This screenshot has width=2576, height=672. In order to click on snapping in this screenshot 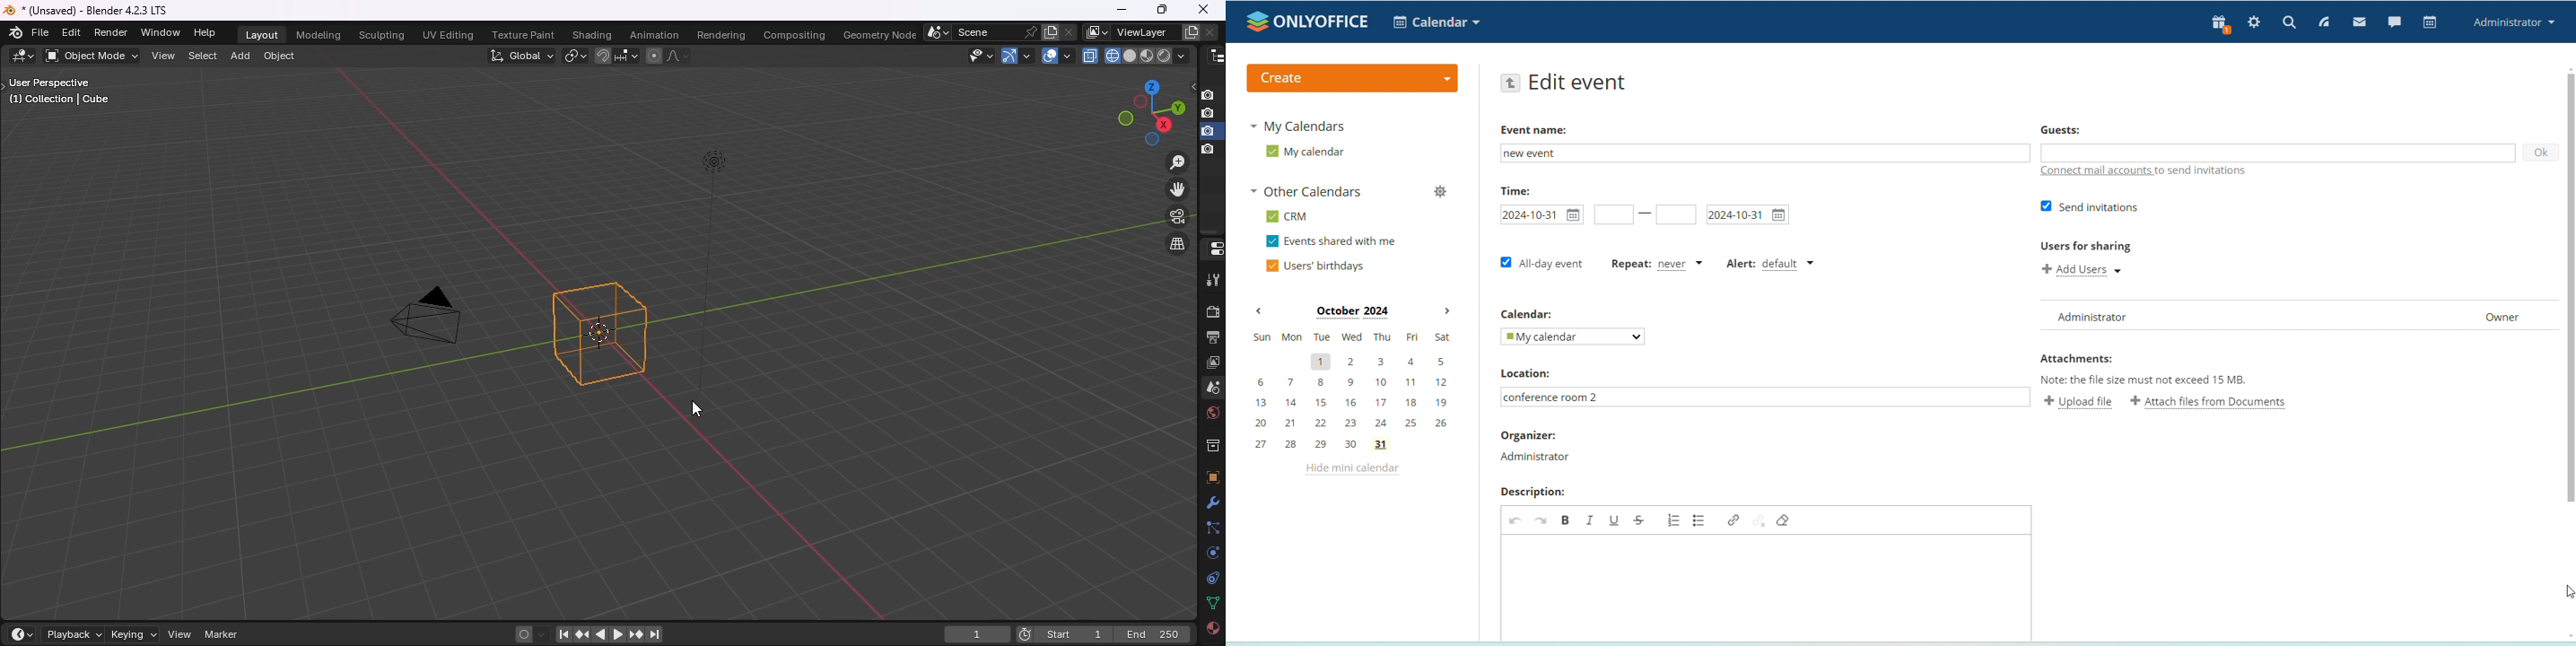, I will do `click(627, 56)`.